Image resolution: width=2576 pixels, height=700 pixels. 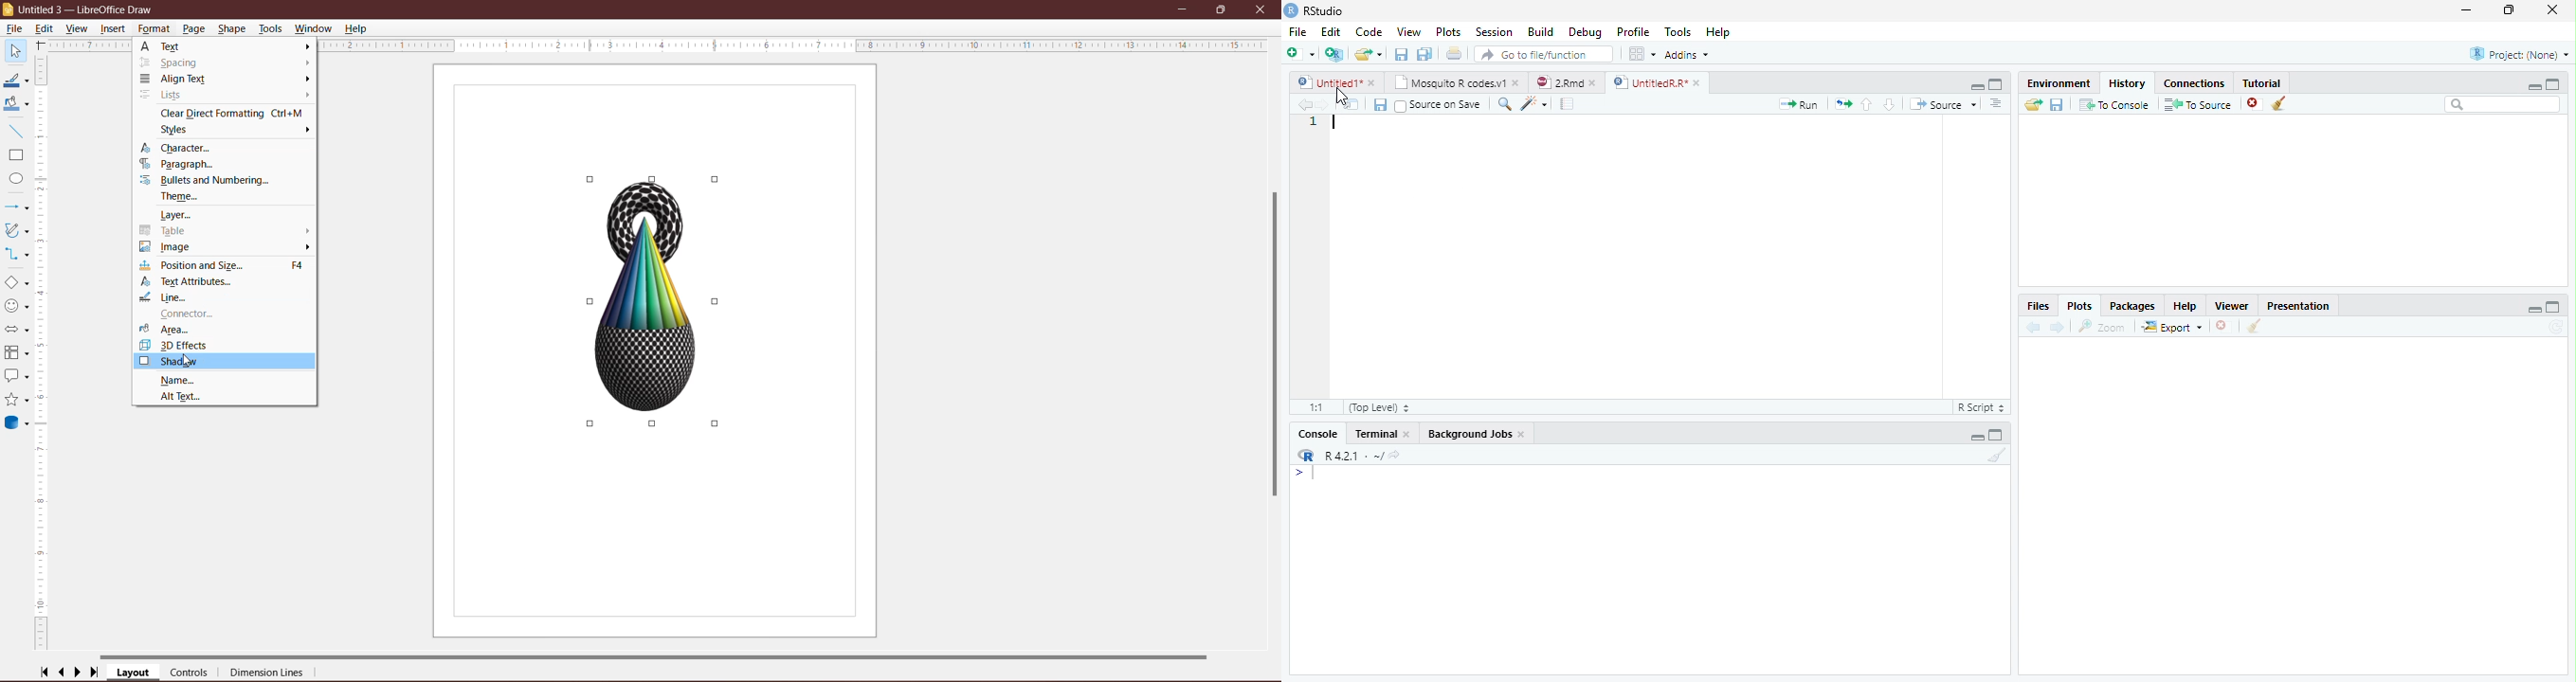 I want to click on New line, so click(x=1304, y=474).